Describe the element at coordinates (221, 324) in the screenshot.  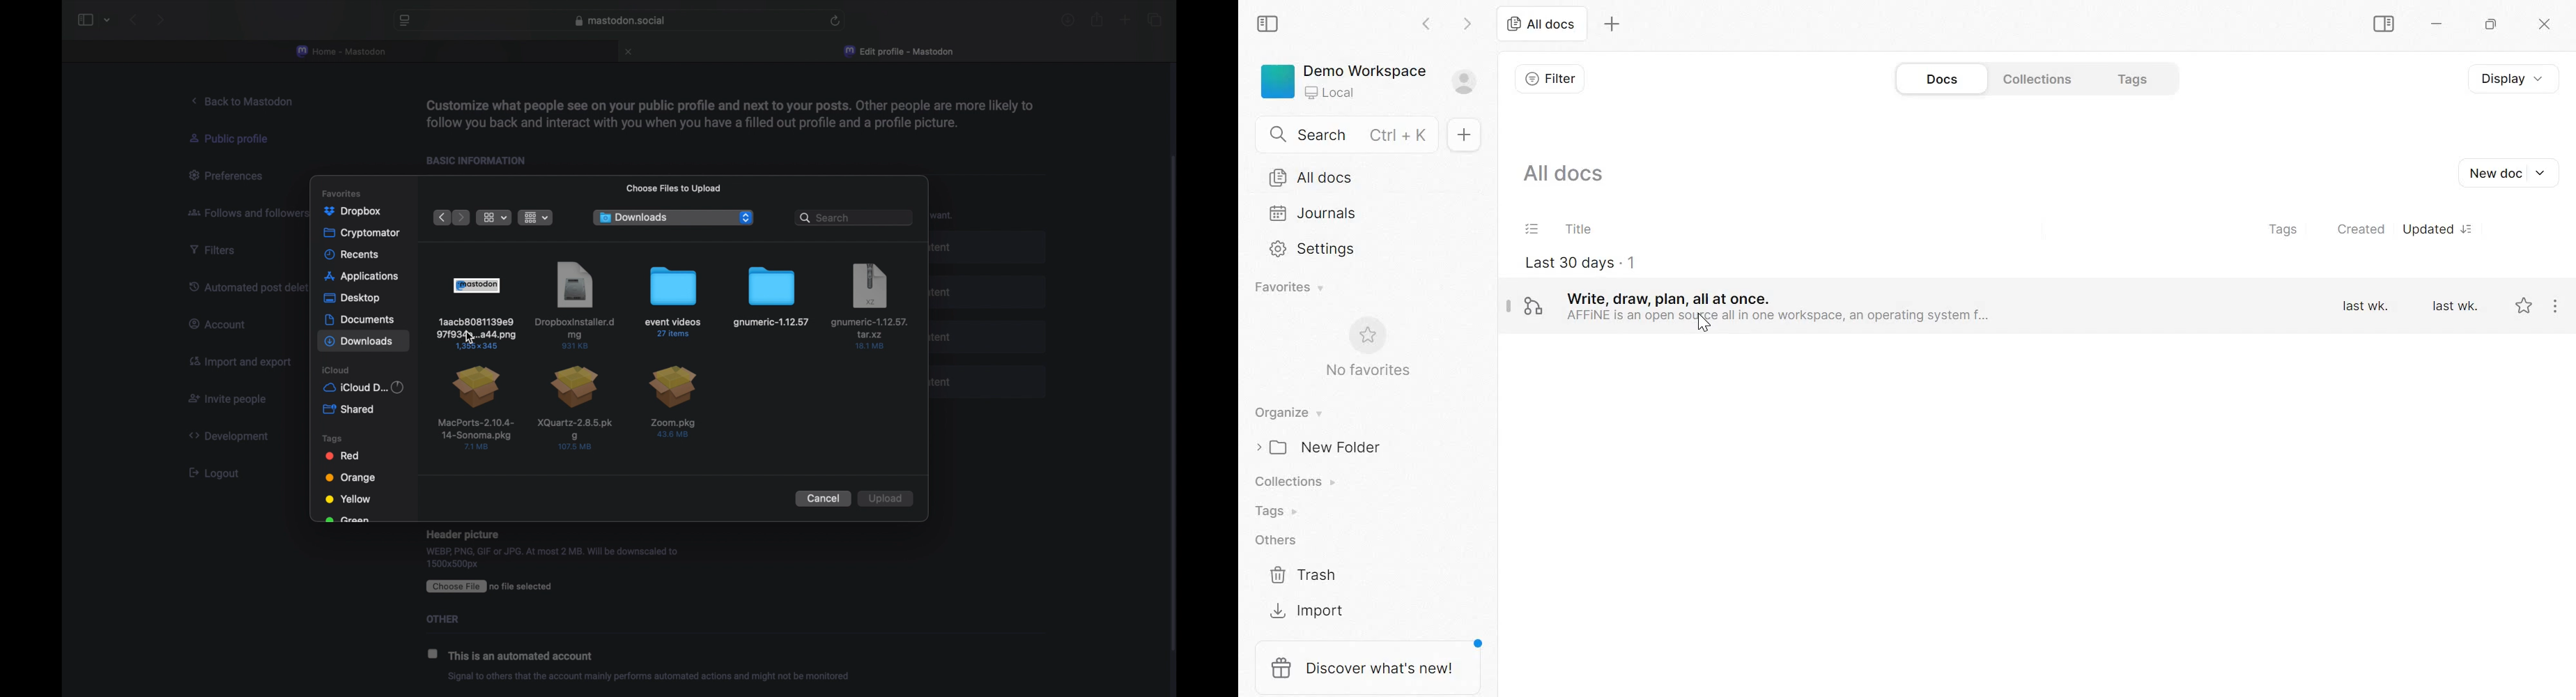
I see `account` at that location.